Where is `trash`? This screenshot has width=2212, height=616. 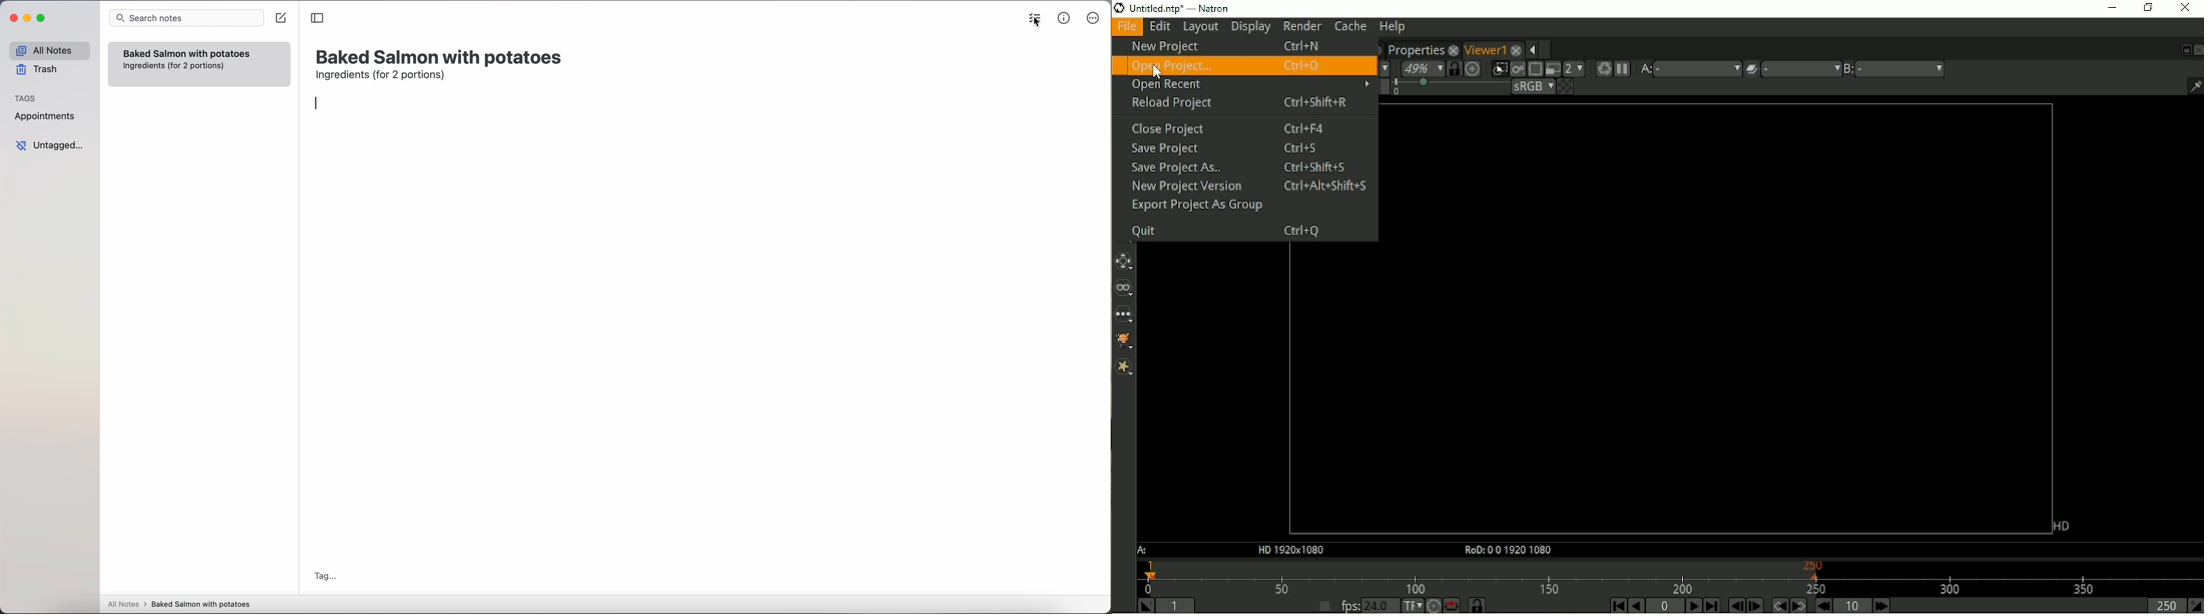 trash is located at coordinates (39, 70).